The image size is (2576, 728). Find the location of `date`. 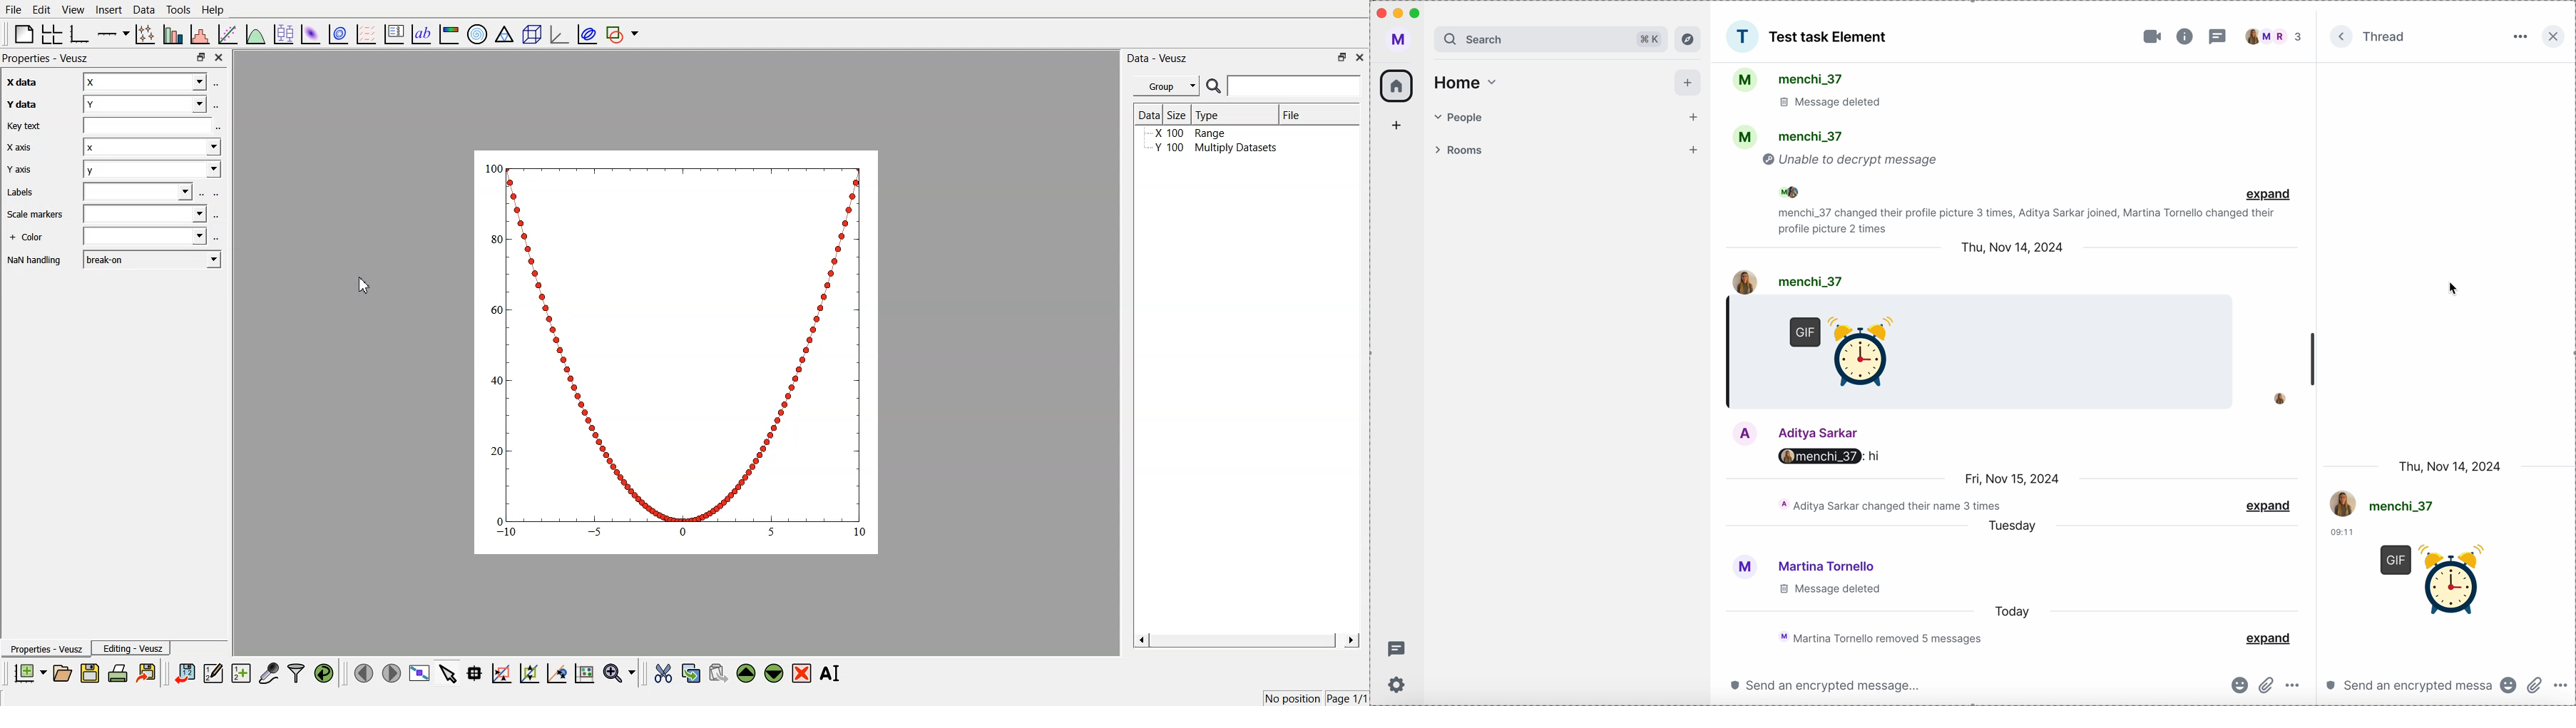

date is located at coordinates (2009, 477).